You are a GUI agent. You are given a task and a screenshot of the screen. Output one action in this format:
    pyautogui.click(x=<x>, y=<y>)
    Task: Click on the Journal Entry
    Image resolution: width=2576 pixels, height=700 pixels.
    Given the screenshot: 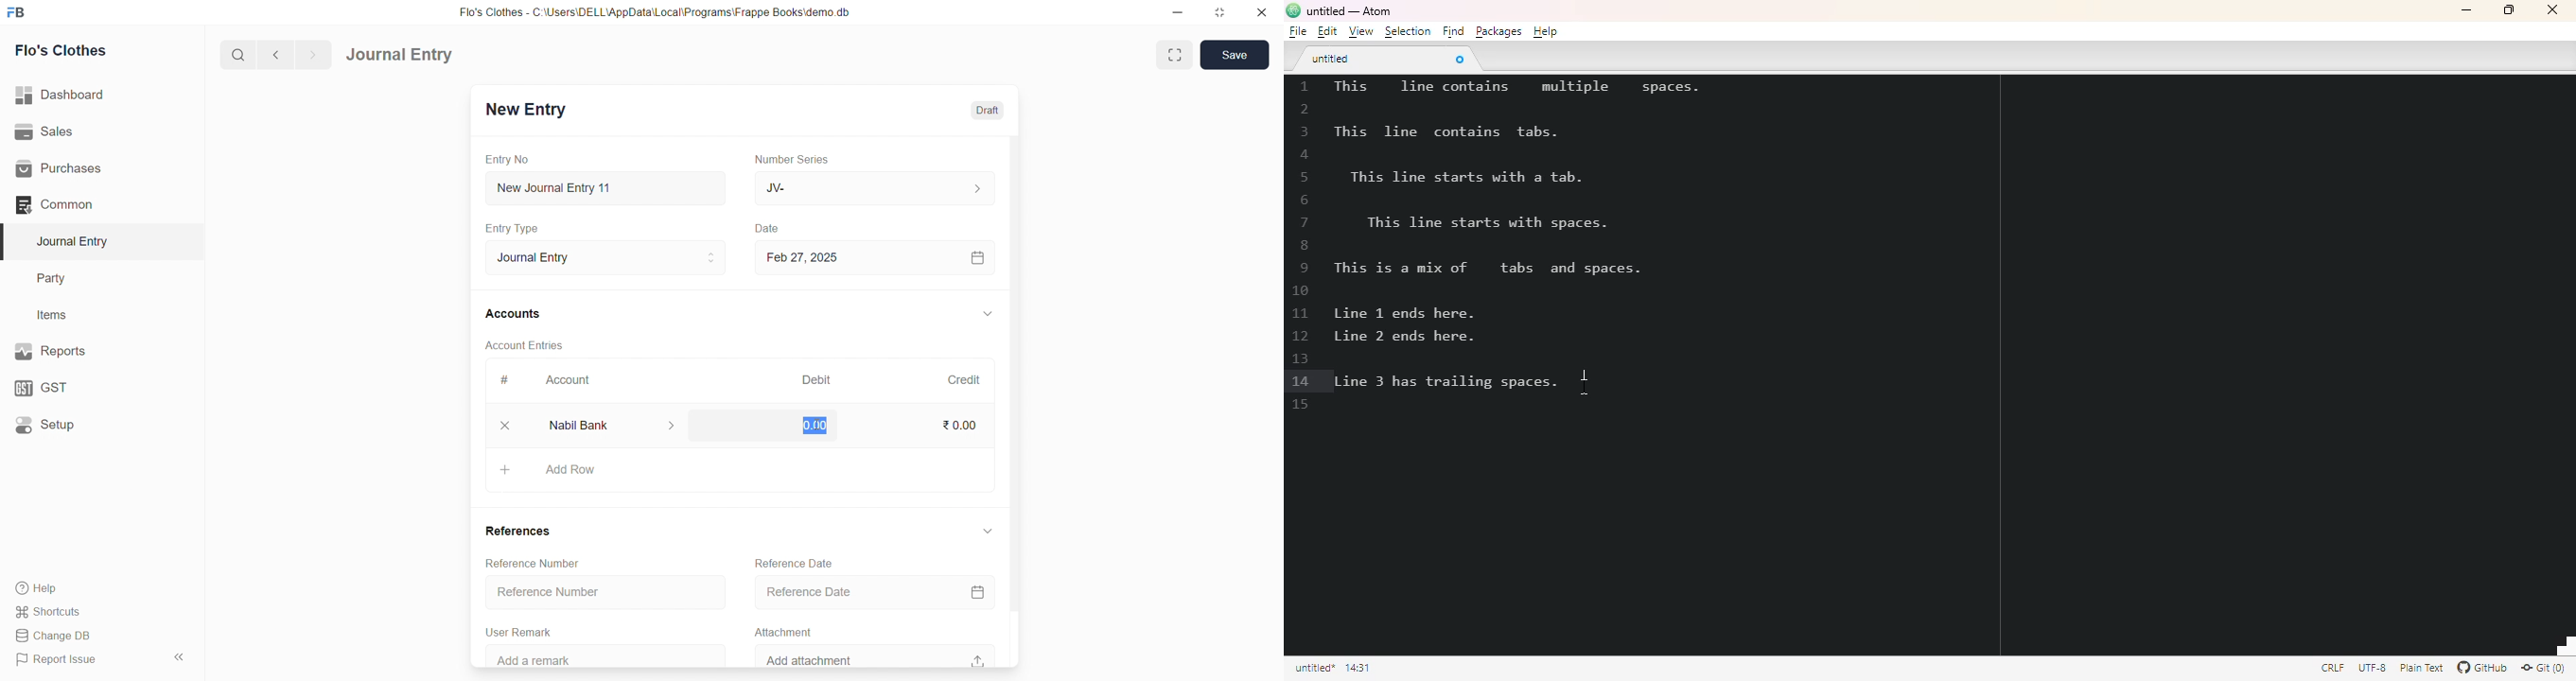 What is the action you would take?
    pyautogui.click(x=608, y=258)
    